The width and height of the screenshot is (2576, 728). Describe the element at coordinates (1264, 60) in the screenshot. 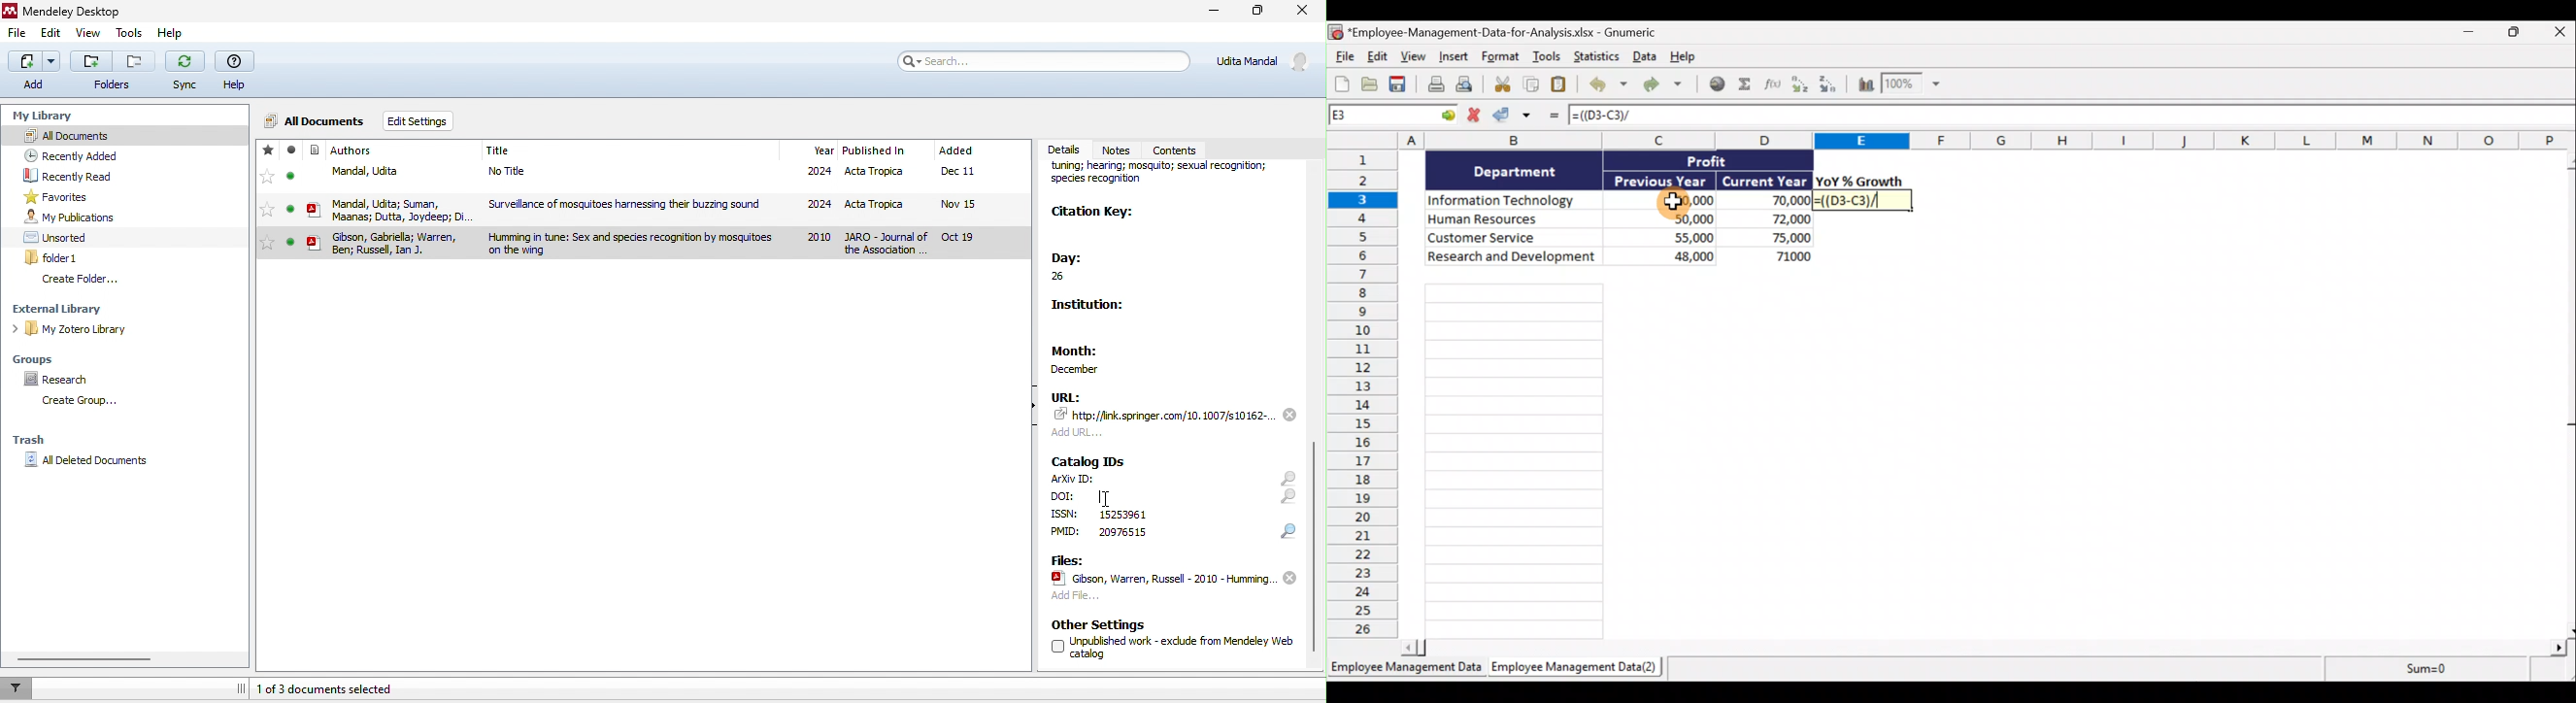

I see `account` at that location.